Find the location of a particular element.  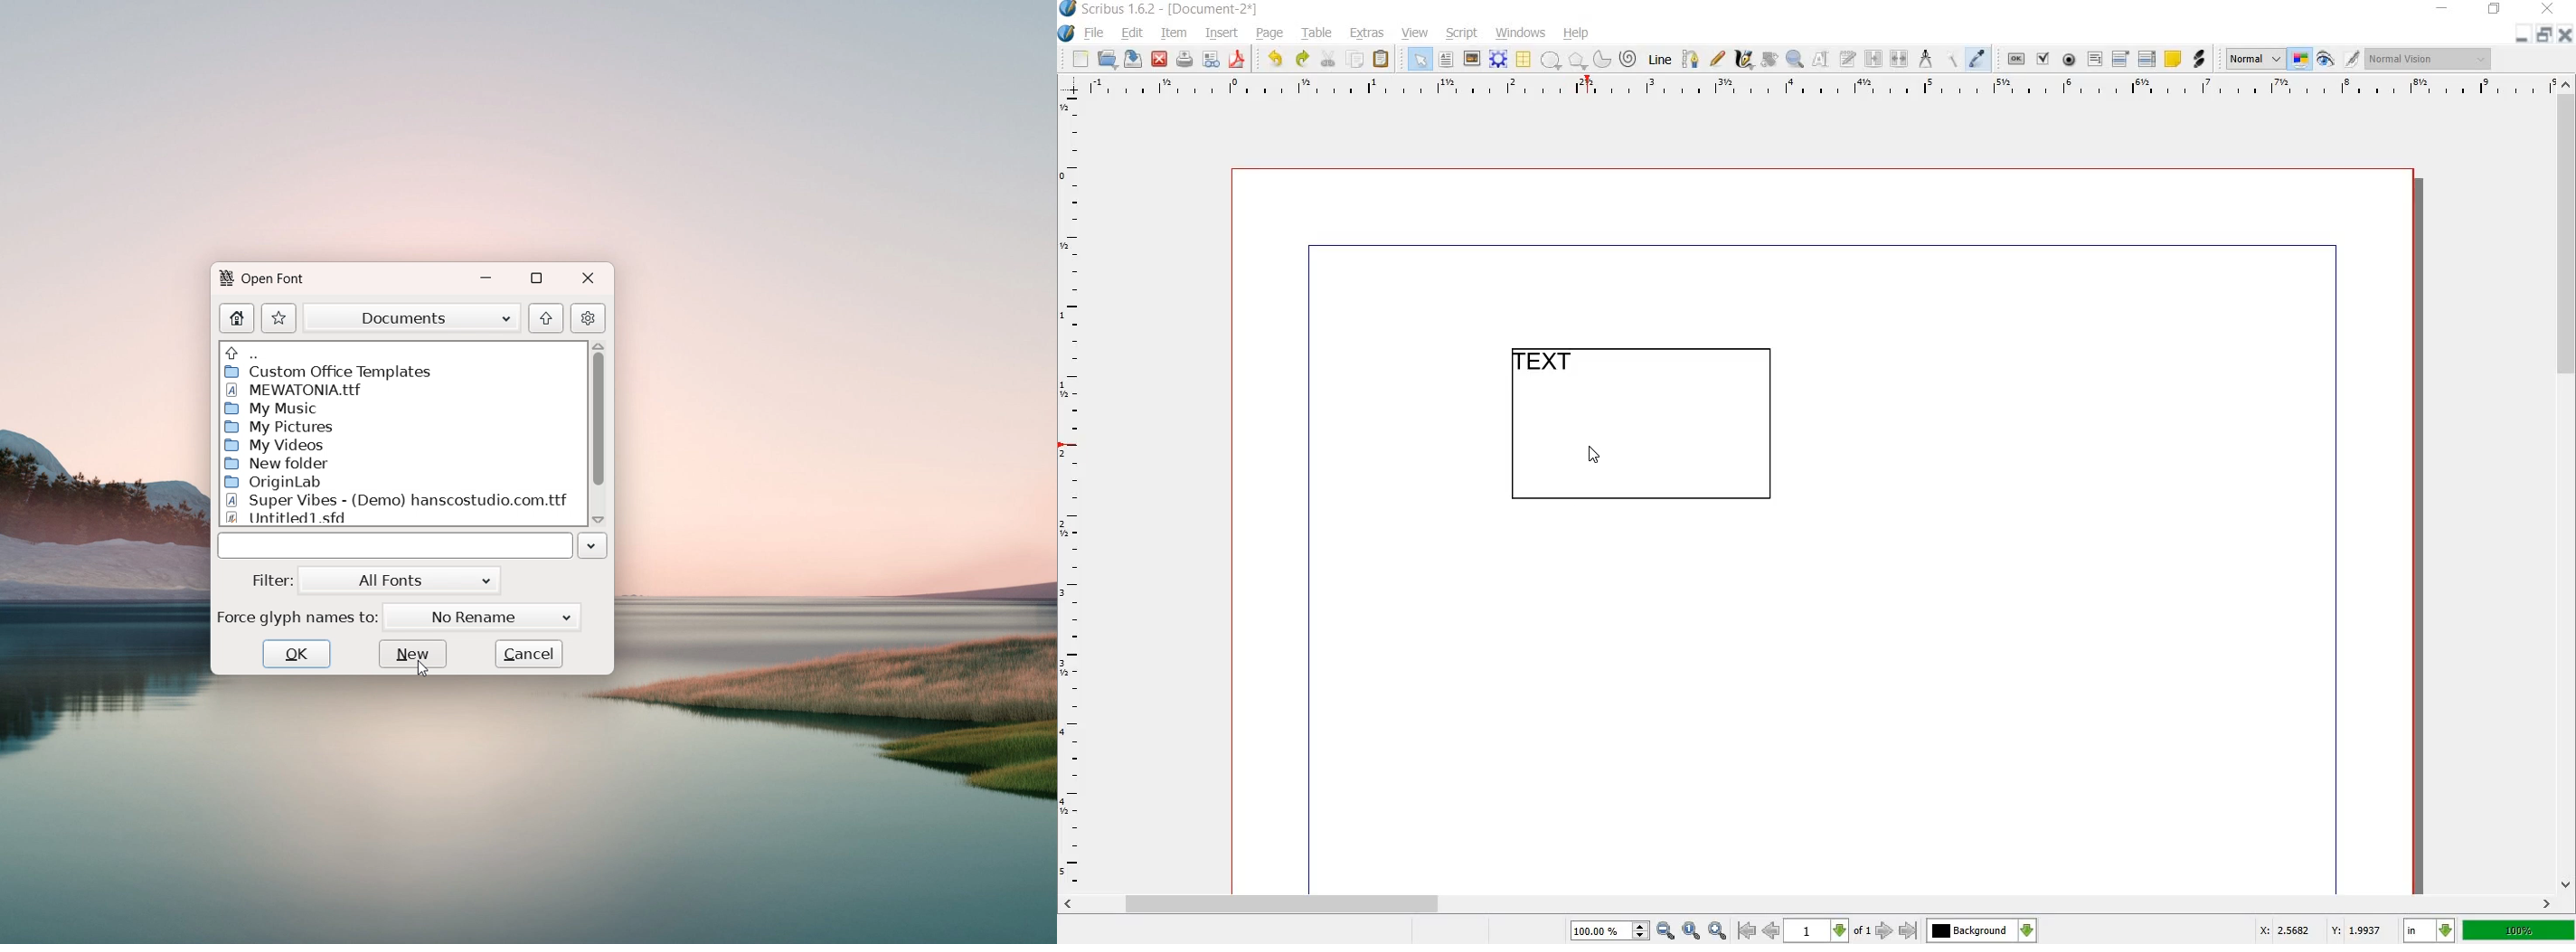

All Fonts is located at coordinates (401, 580).